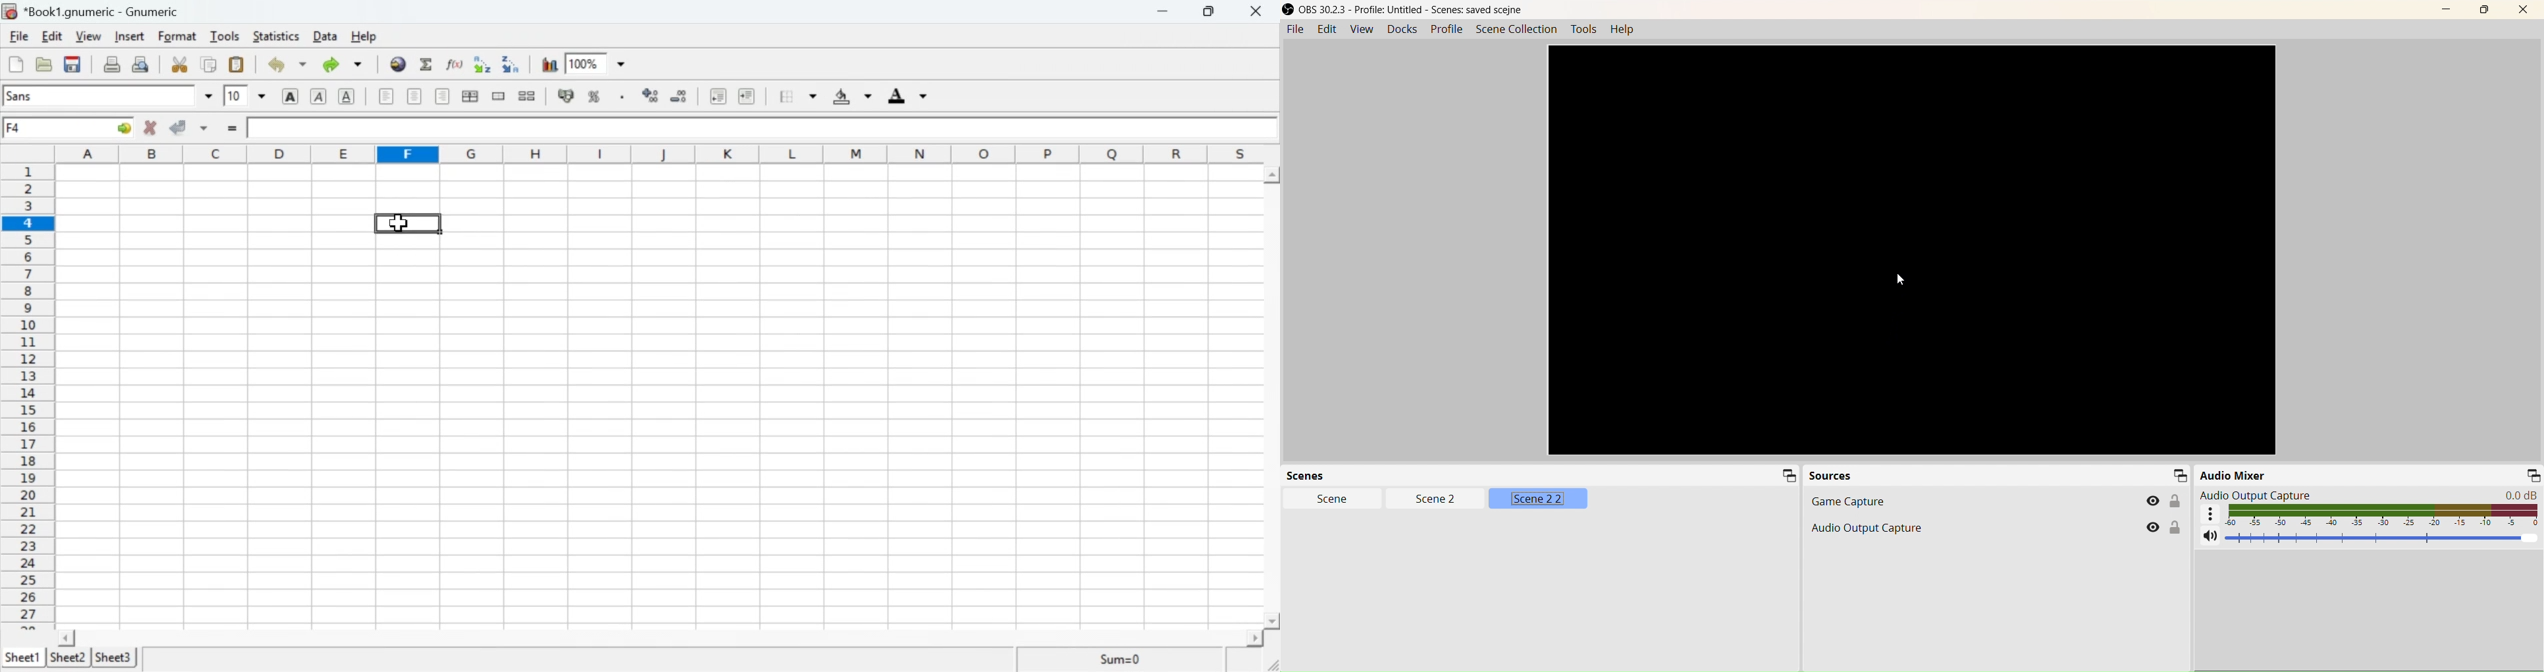 This screenshot has width=2548, height=672. Describe the element at coordinates (275, 36) in the screenshot. I see `Statistics` at that location.